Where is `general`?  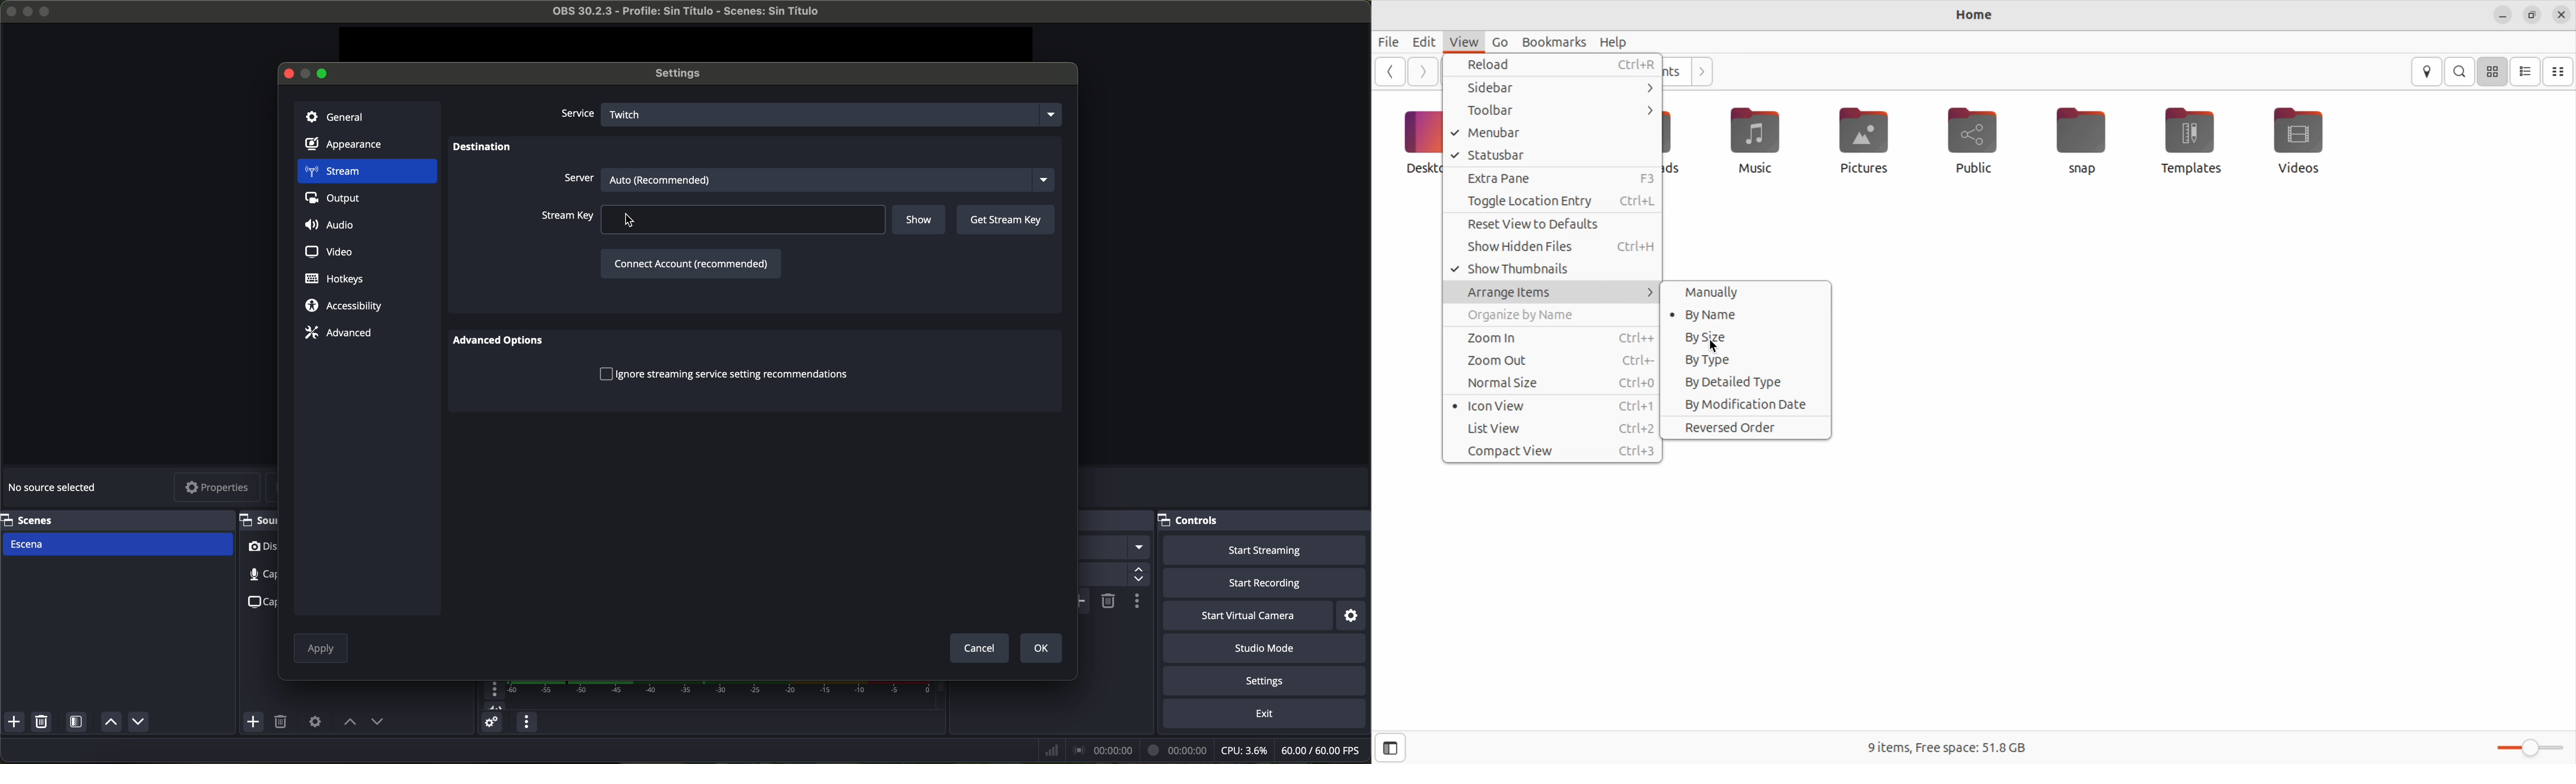
general is located at coordinates (367, 116).